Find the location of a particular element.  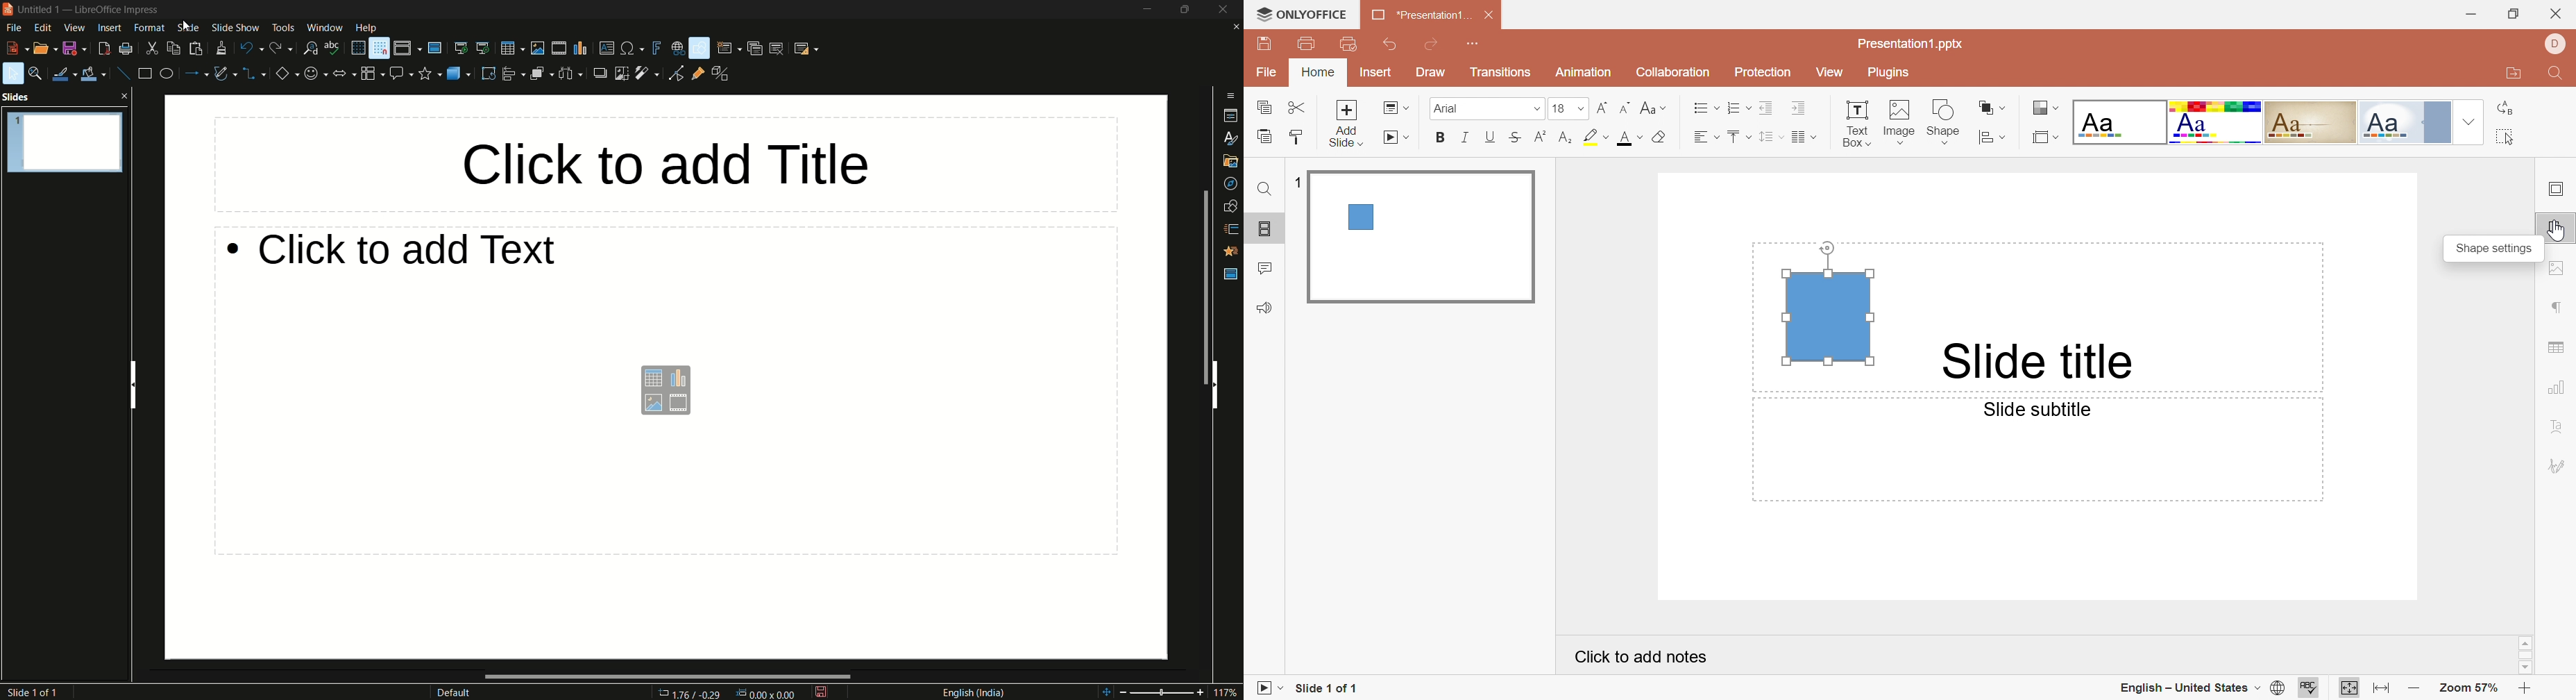

insert chart is located at coordinates (678, 379).